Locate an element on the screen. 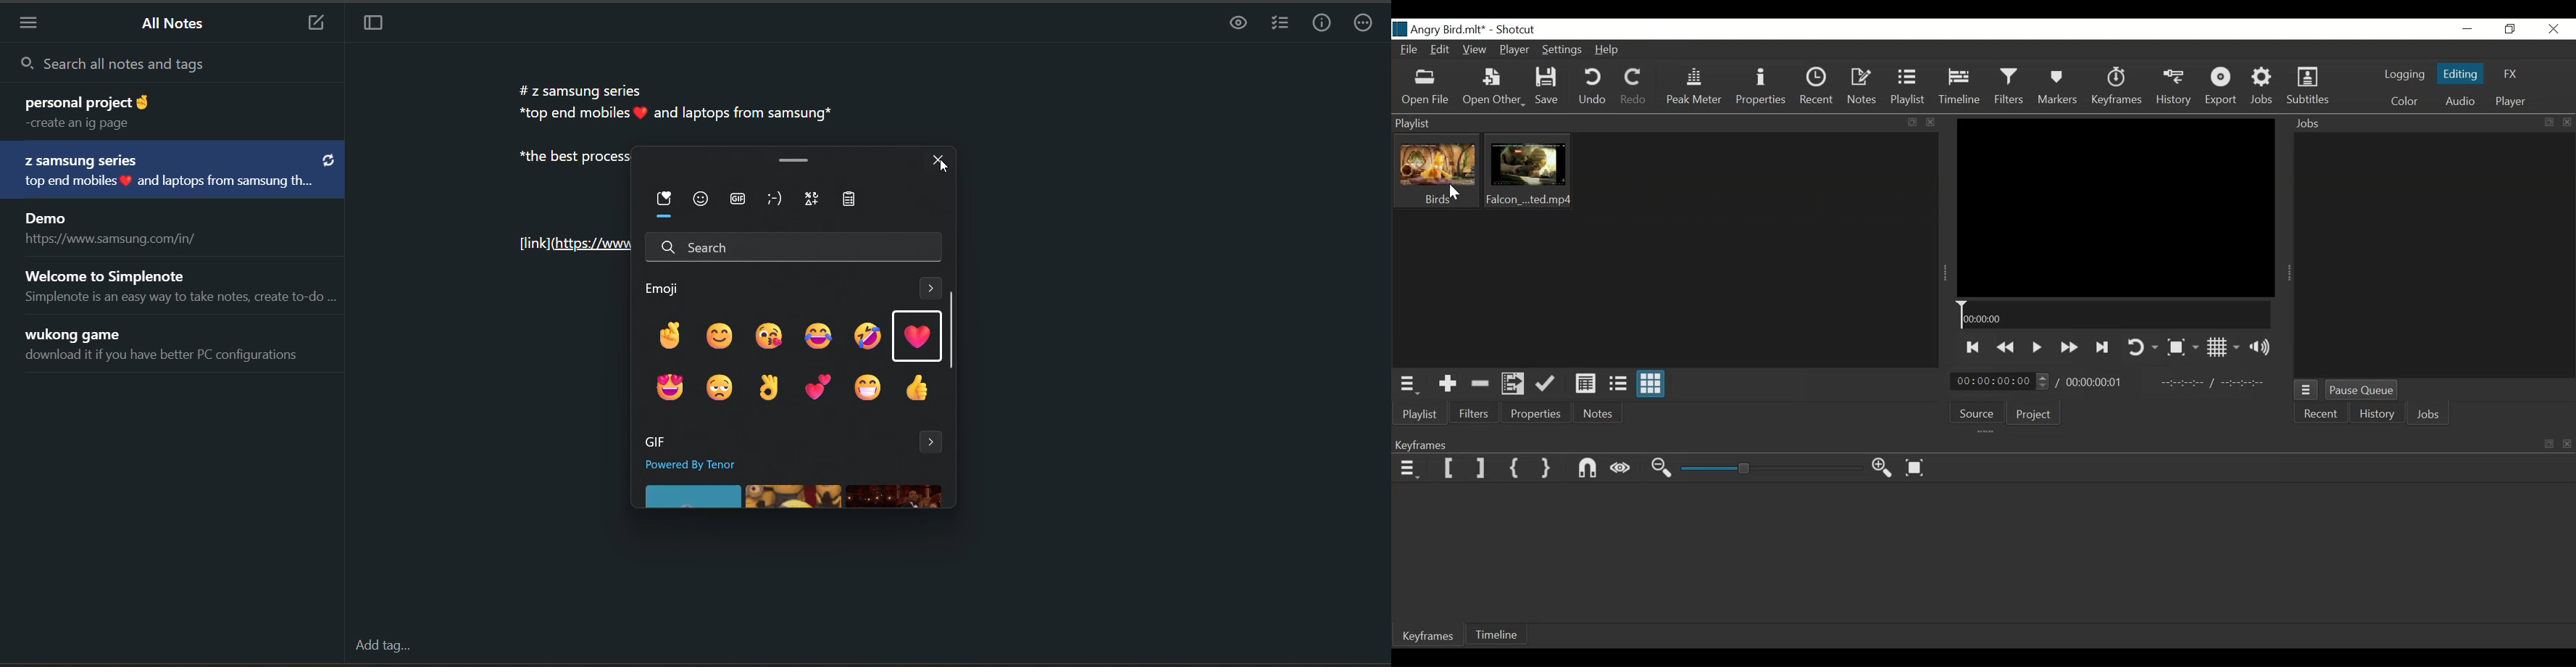  gif is located at coordinates (794, 497).